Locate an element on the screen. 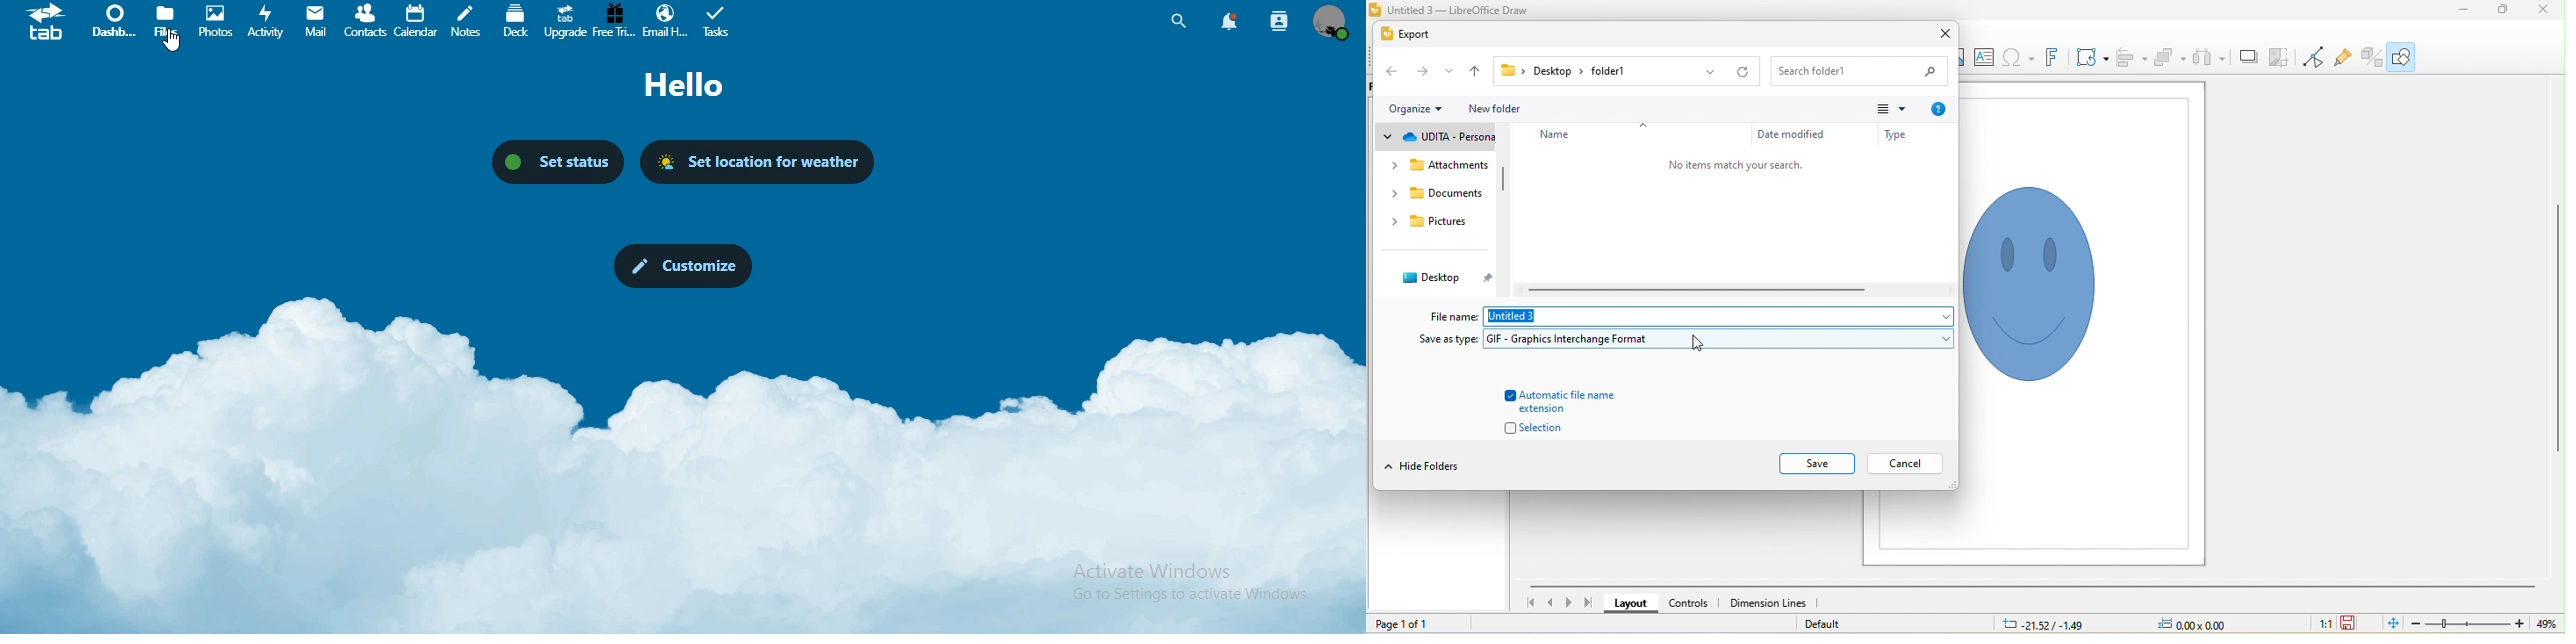 The width and height of the screenshot is (2576, 644). new folder is located at coordinates (1499, 110).